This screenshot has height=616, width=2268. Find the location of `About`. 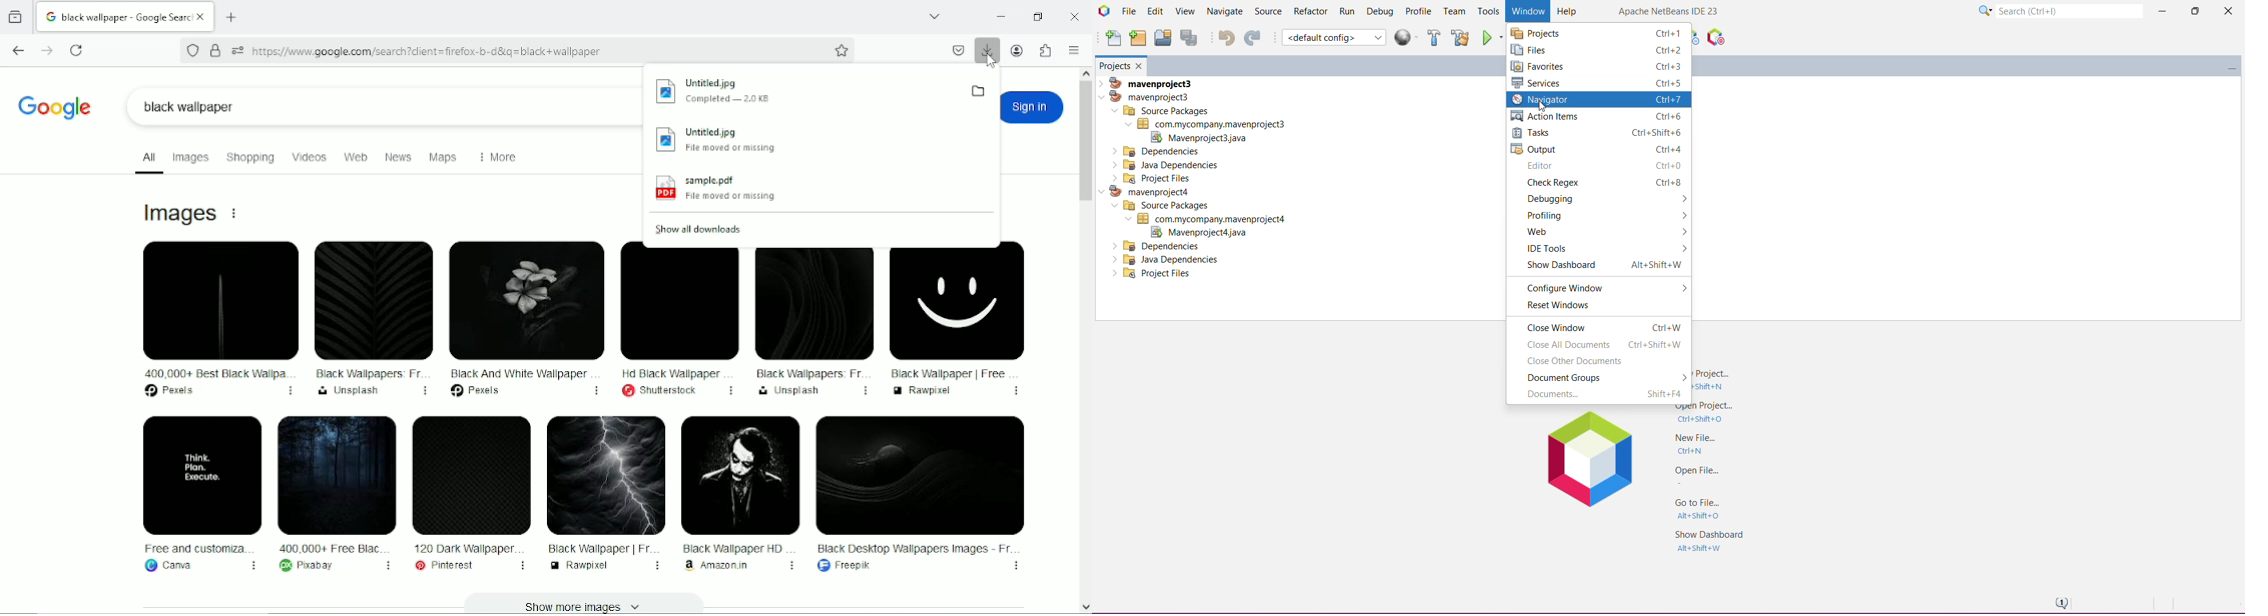

About is located at coordinates (236, 214).